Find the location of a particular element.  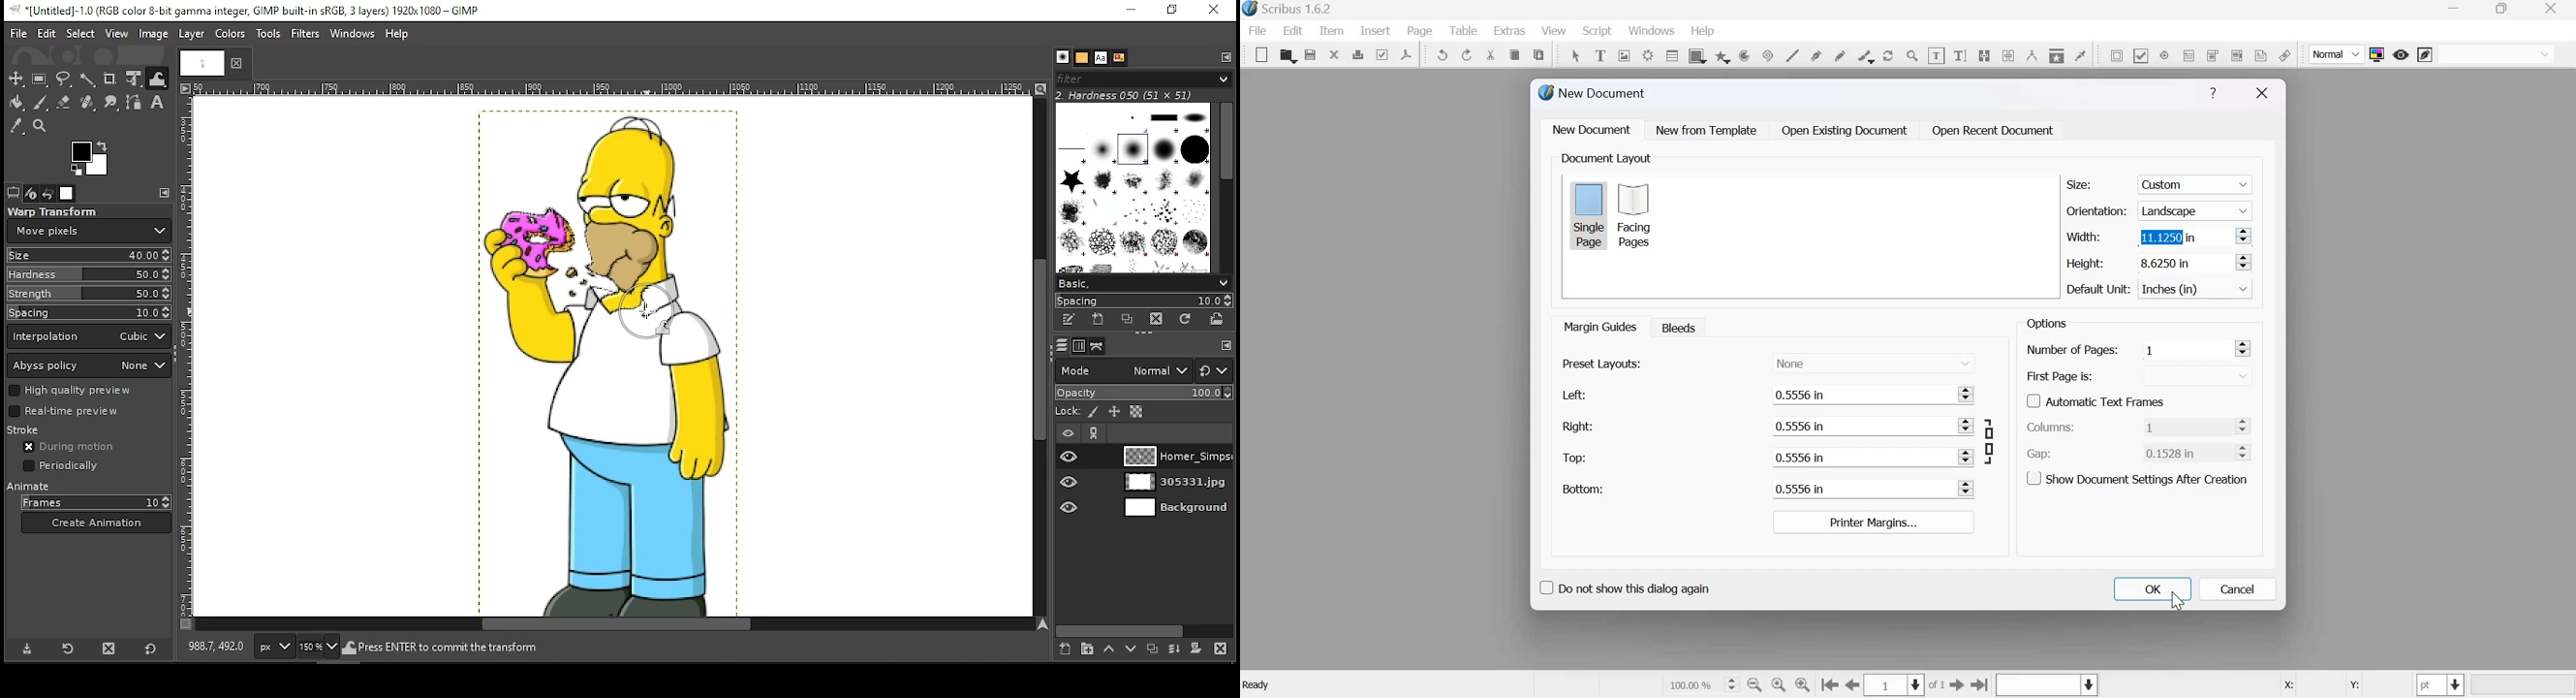

channels is located at coordinates (1080, 346).